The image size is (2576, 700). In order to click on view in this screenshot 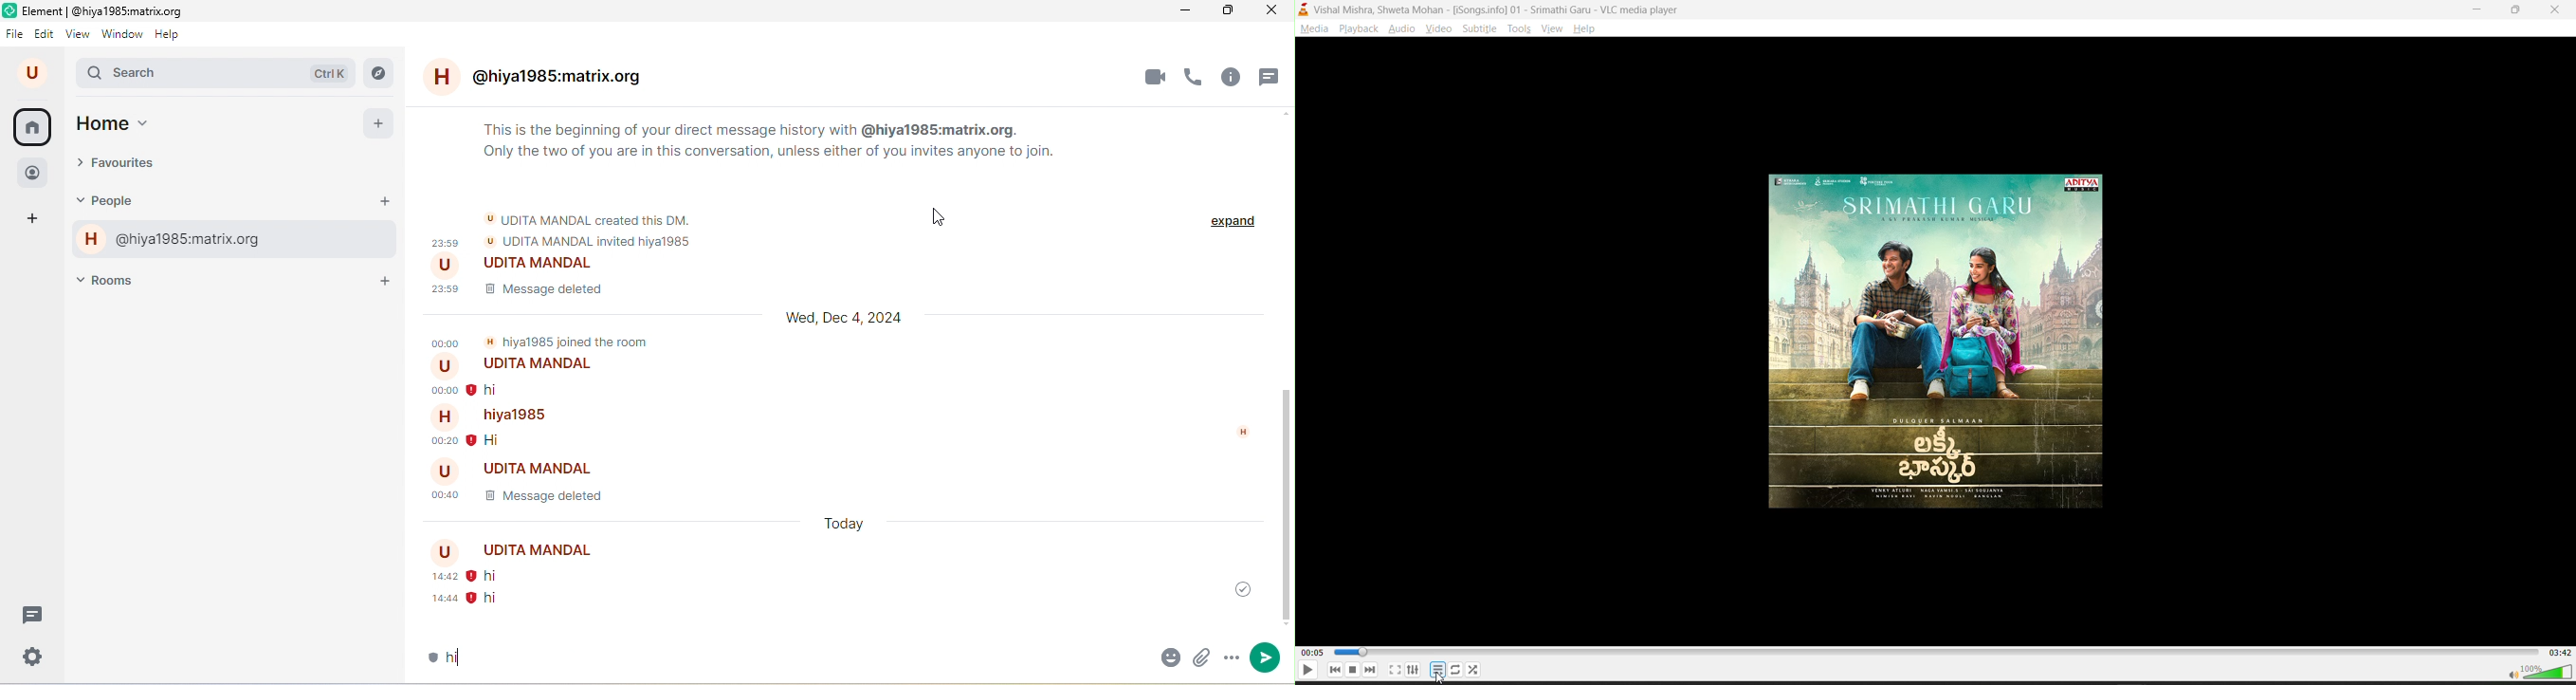, I will do `click(1549, 29)`.